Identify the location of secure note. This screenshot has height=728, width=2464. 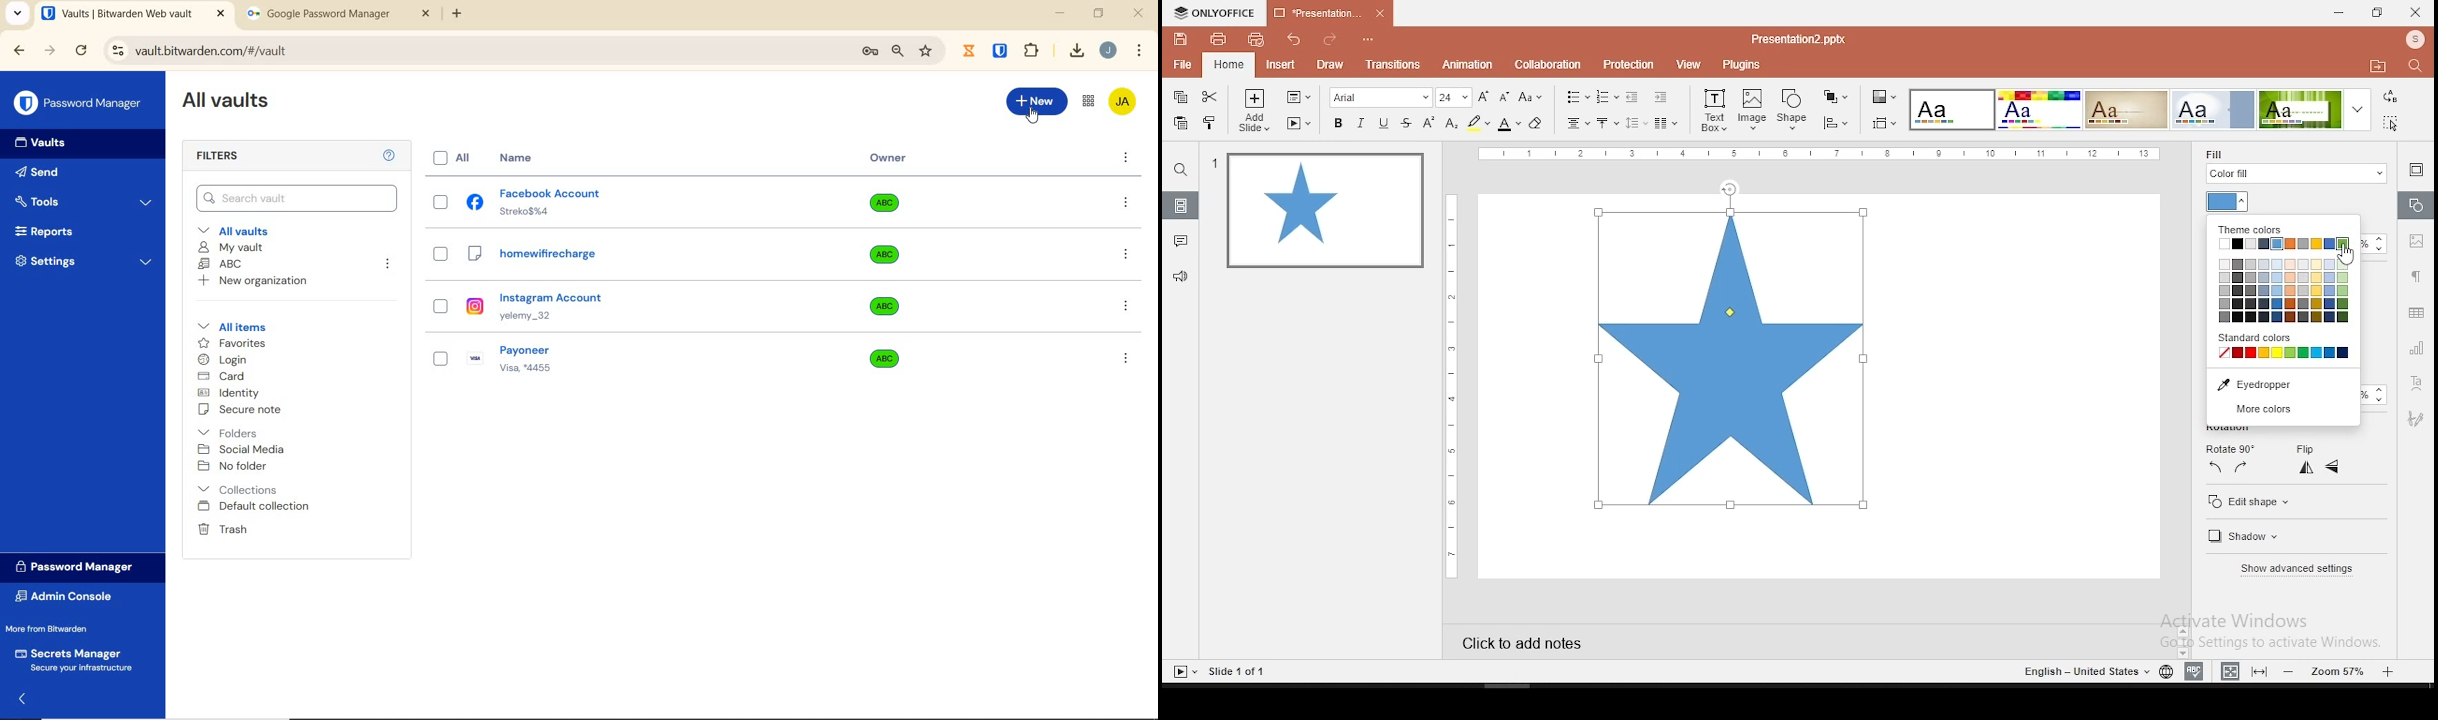
(244, 410).